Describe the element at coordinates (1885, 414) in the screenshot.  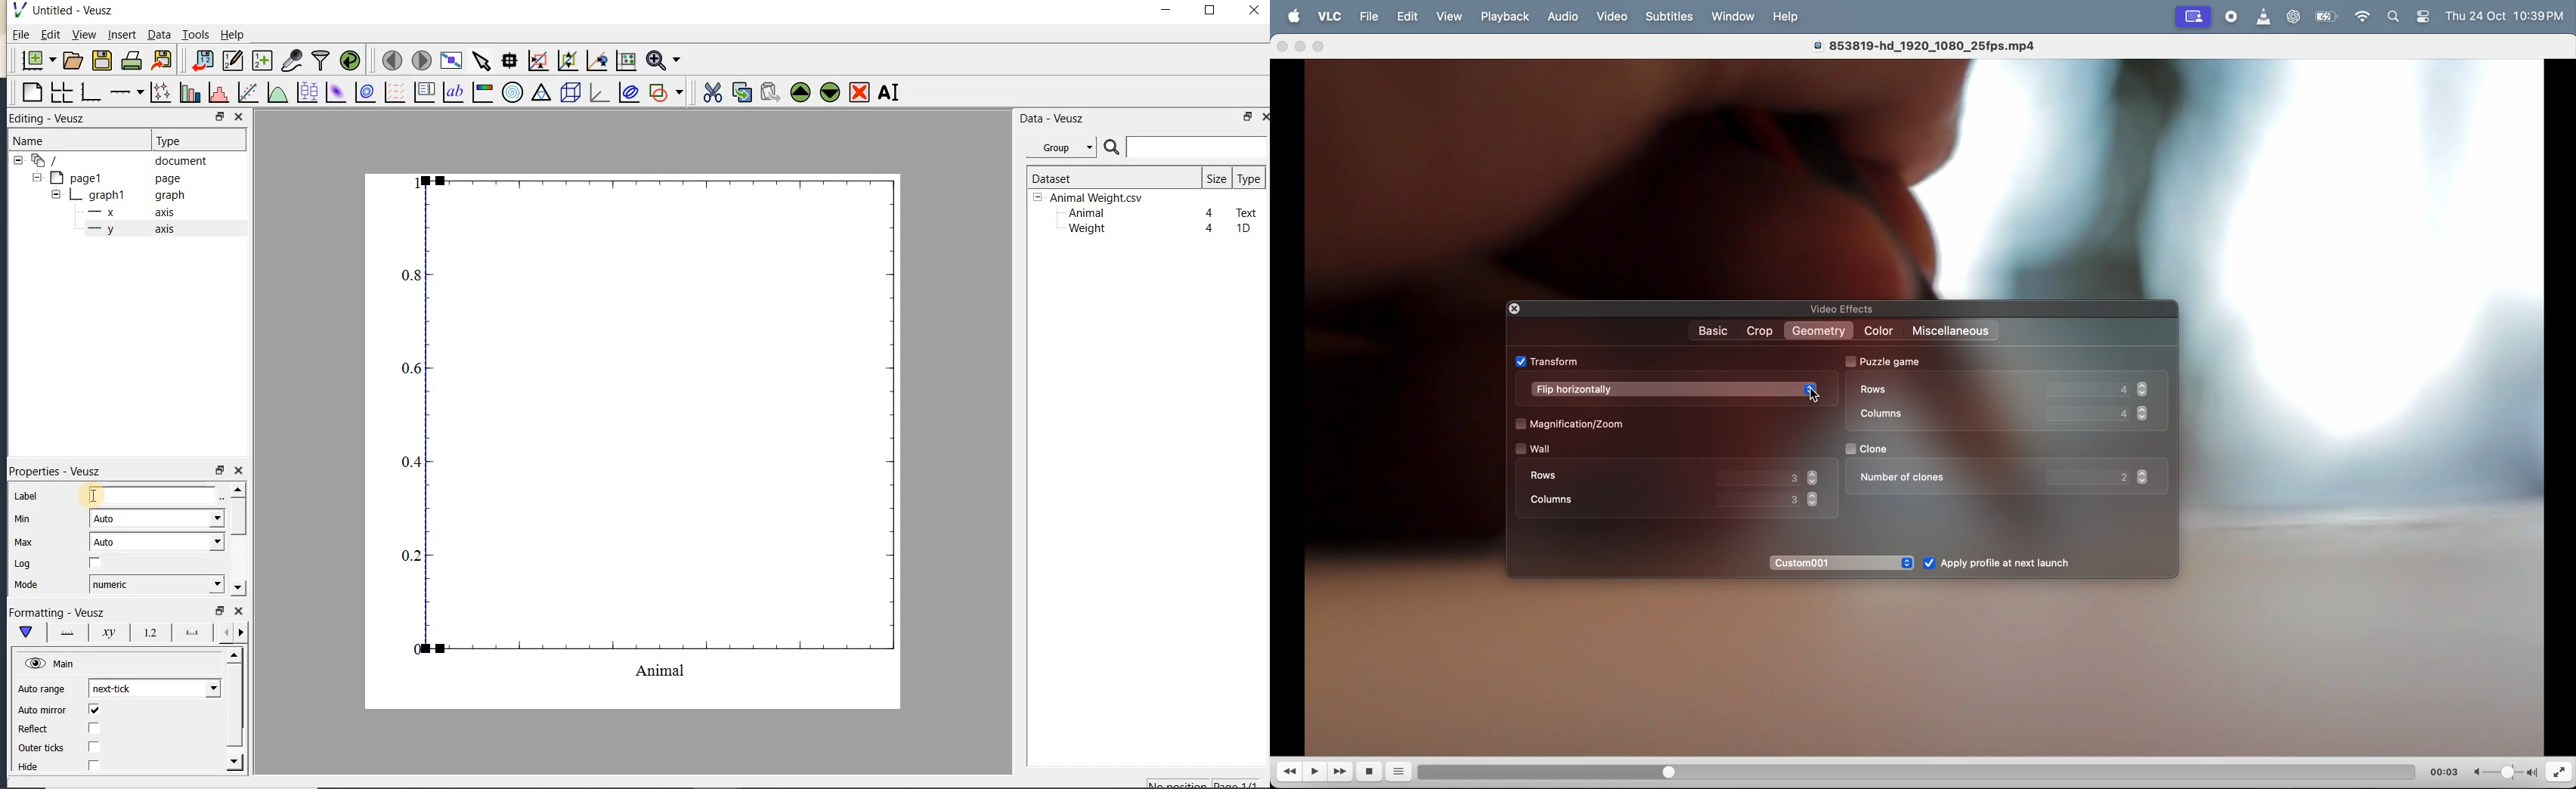
I see `coloumn` at that location.